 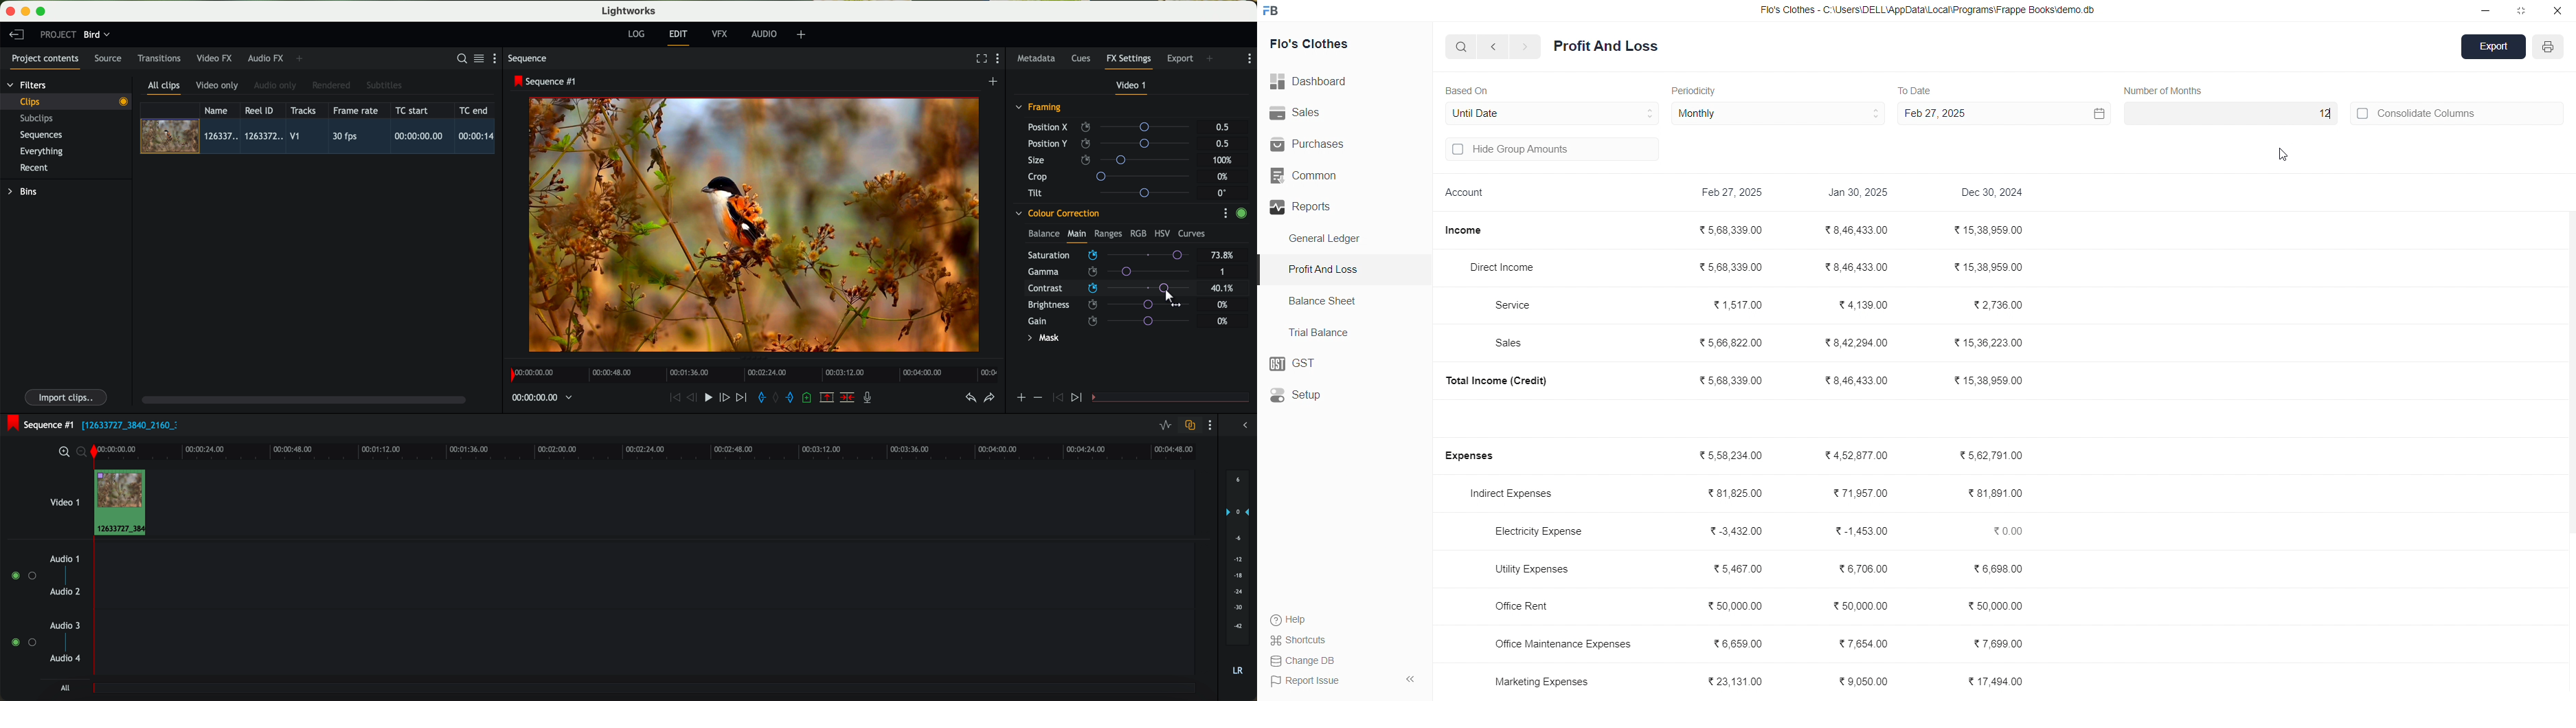 I want to click on Profit And Loss, so click(x=1606, y=47).